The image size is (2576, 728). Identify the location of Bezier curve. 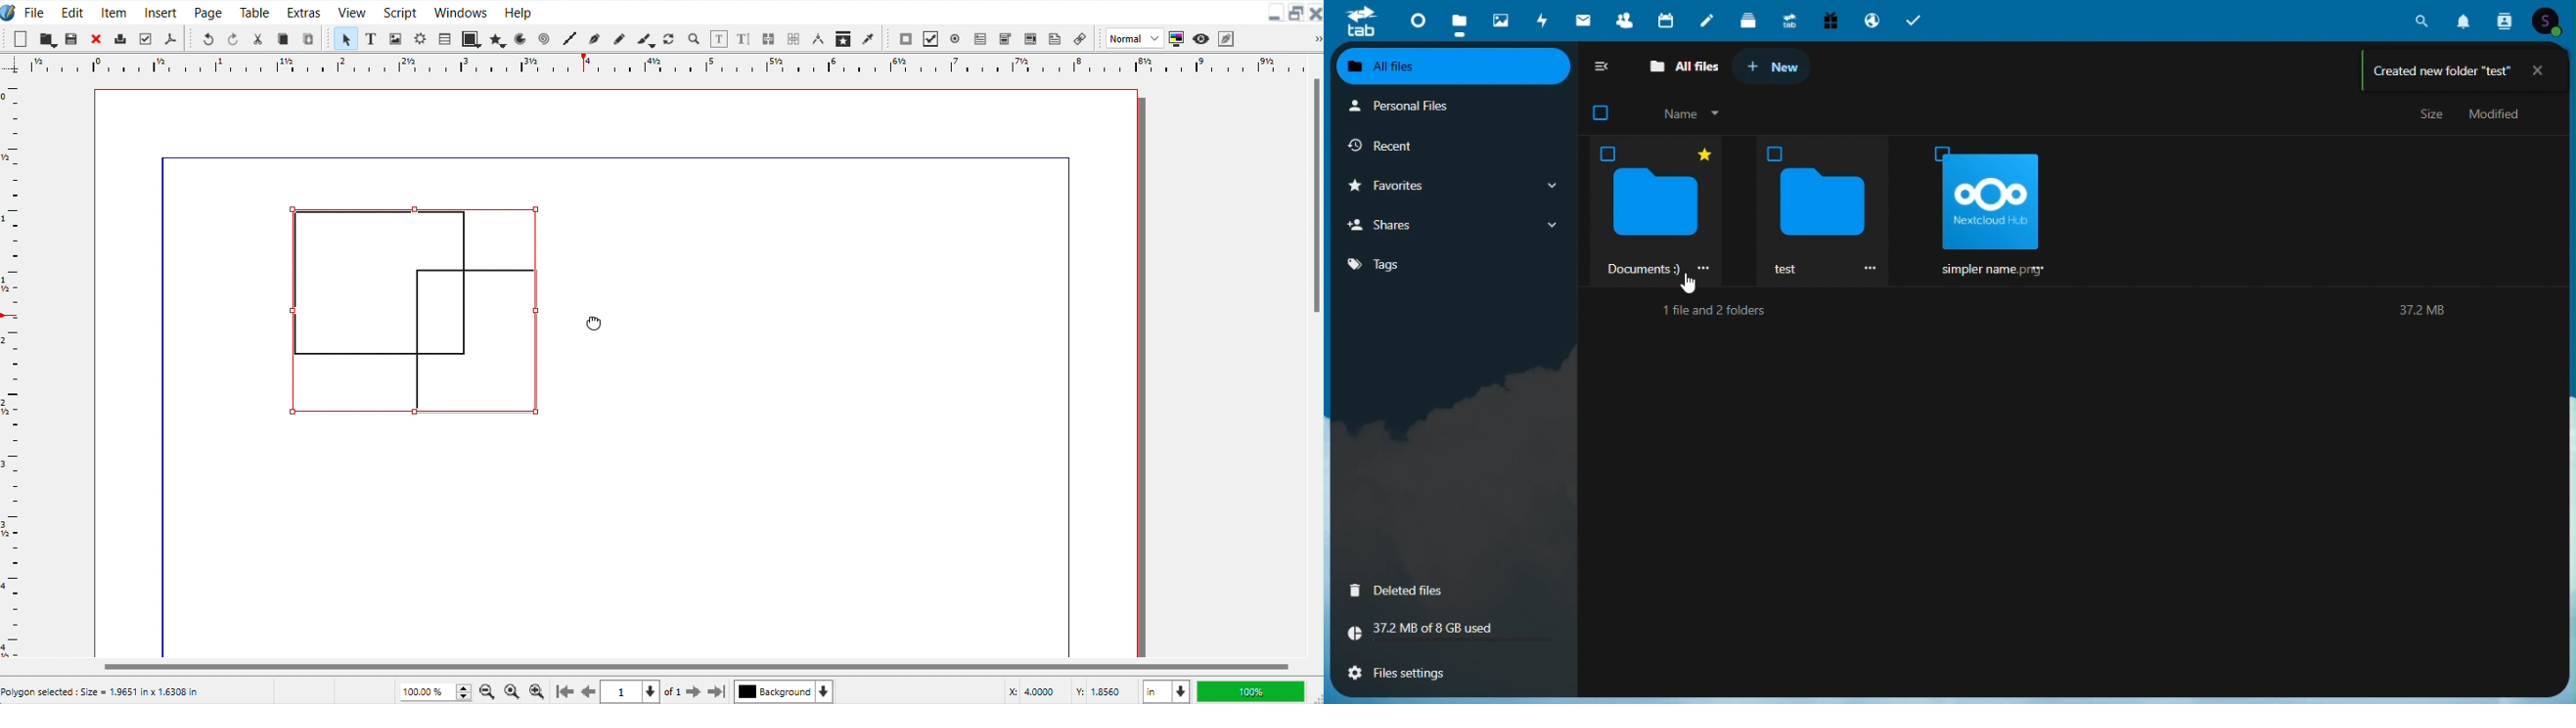
(595, 40).